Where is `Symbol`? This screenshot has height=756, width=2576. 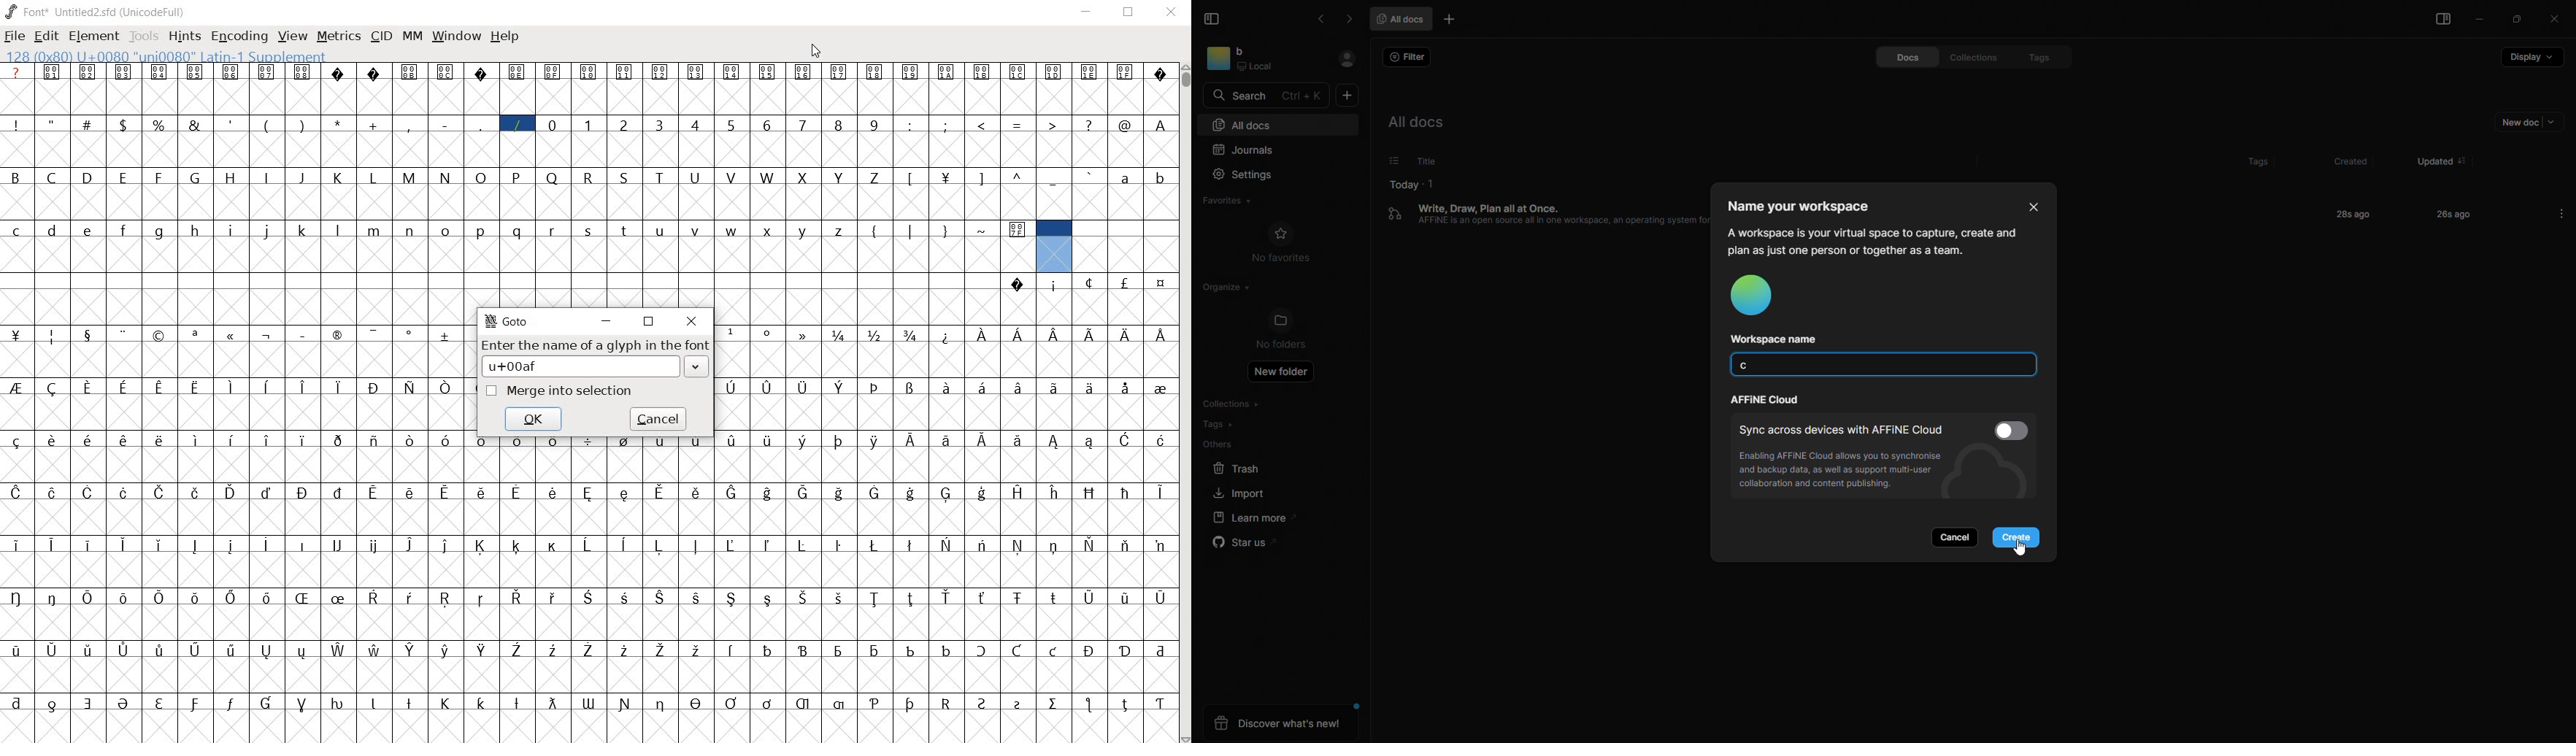 Symbol is located at coordinates (910, 492).